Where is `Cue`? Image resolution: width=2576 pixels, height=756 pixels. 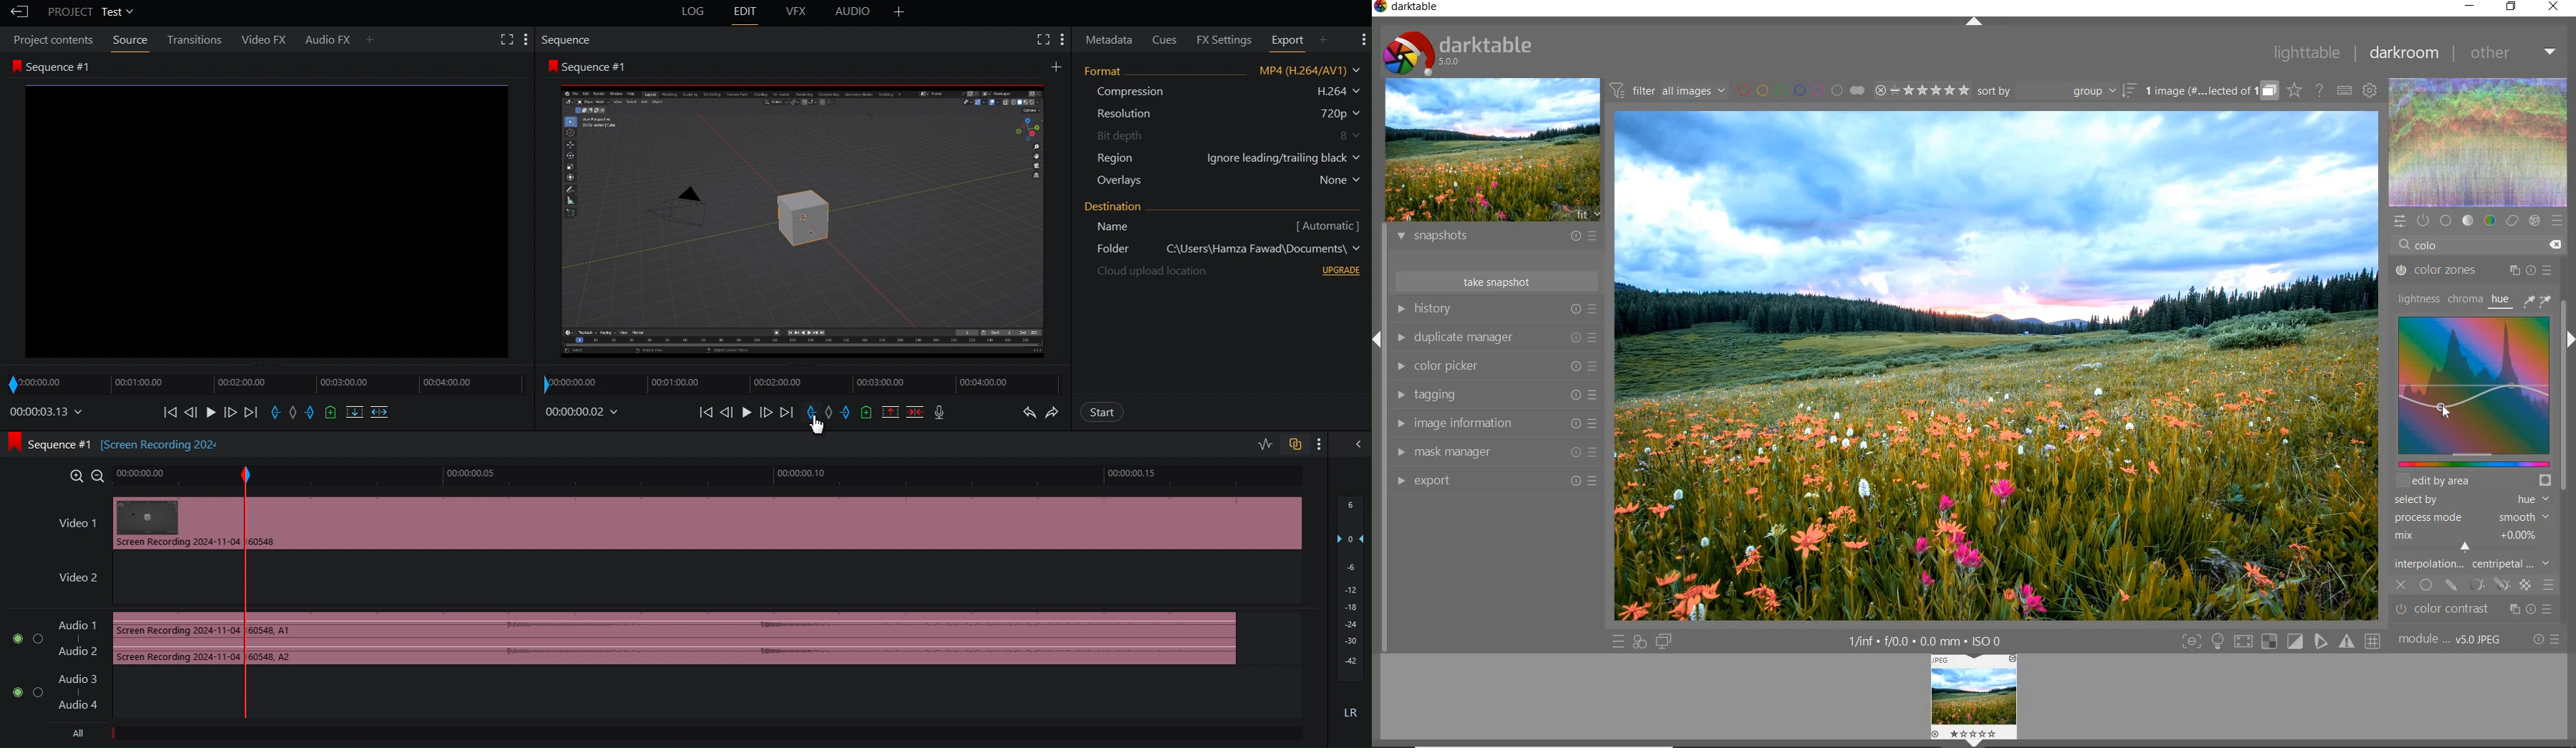
Cue is located at coordinates (868, 413).